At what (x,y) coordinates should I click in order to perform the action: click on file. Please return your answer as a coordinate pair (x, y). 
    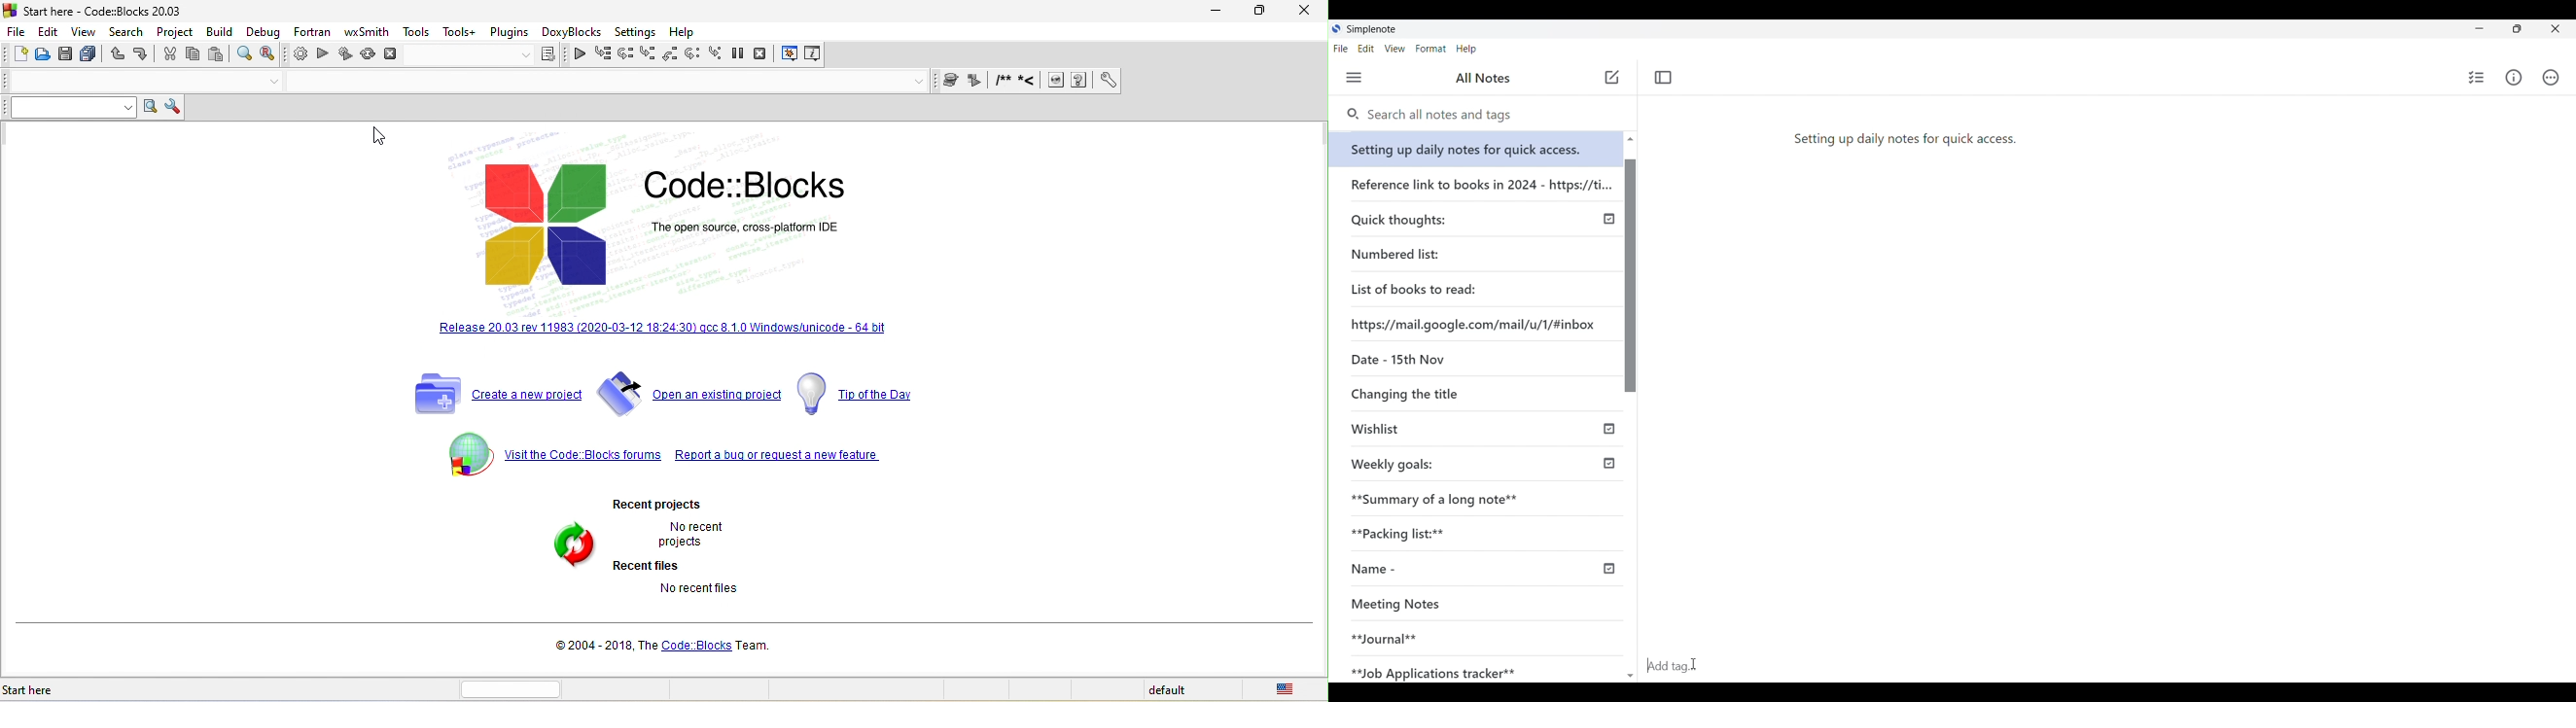
    Looking at the image, I should click on (18, 30).